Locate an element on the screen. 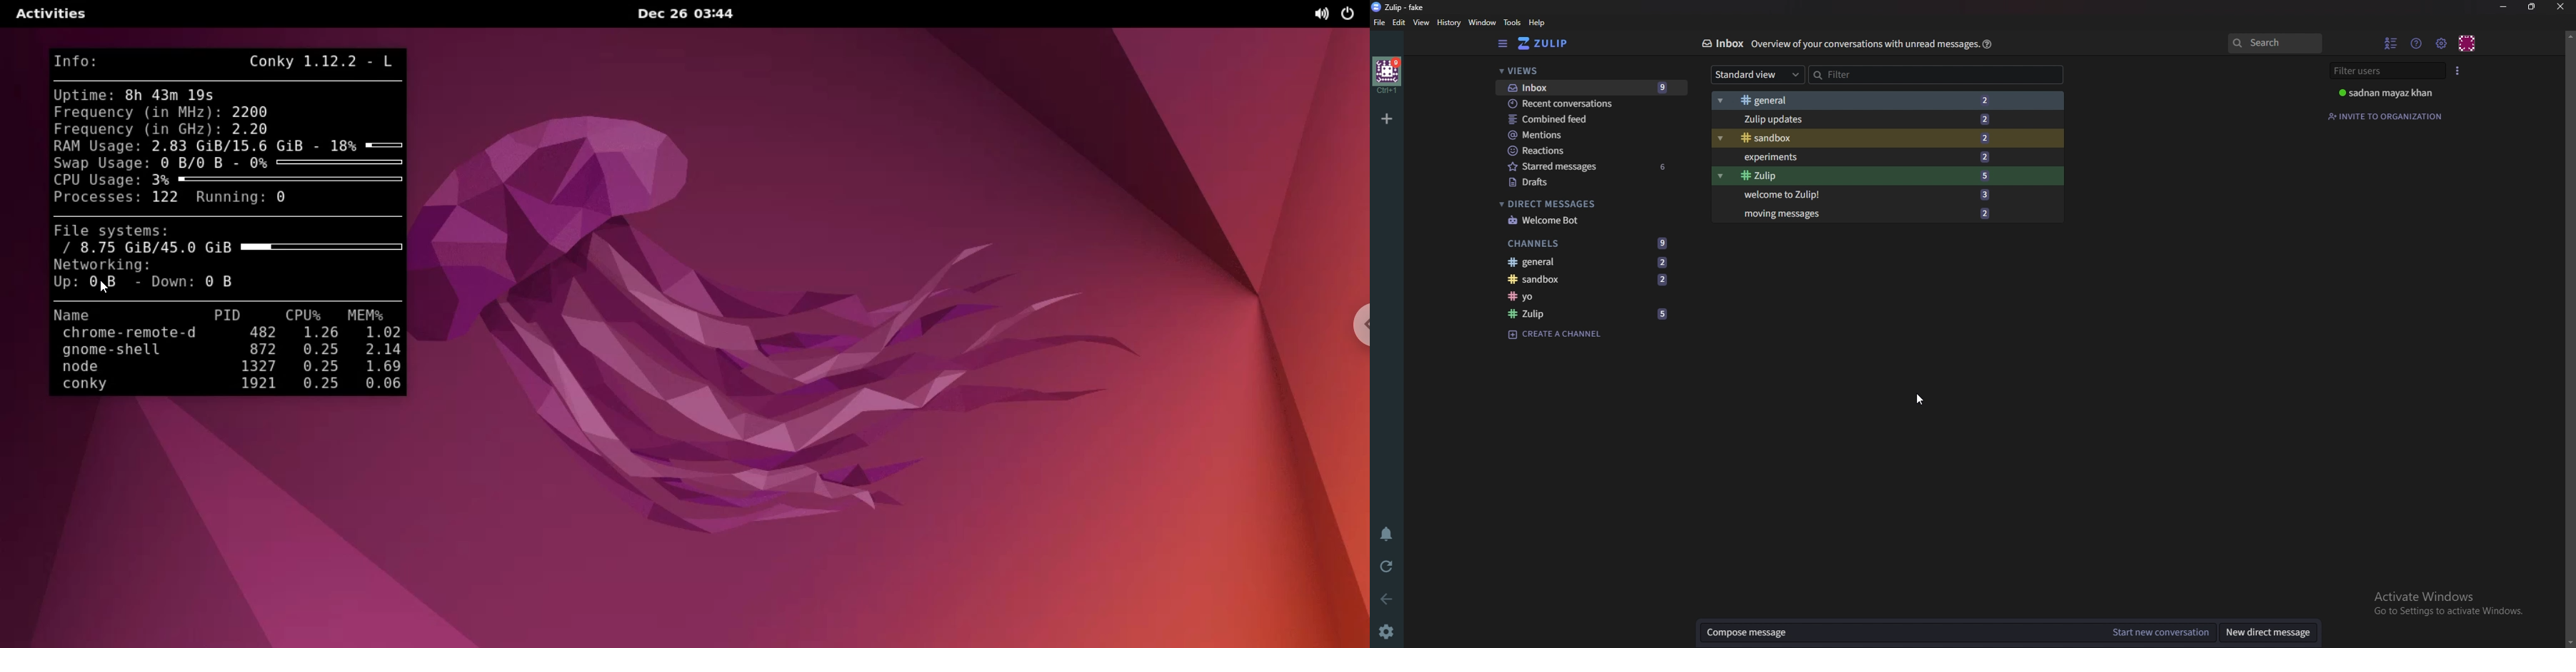  Window is located at coordinates (1482, 23).